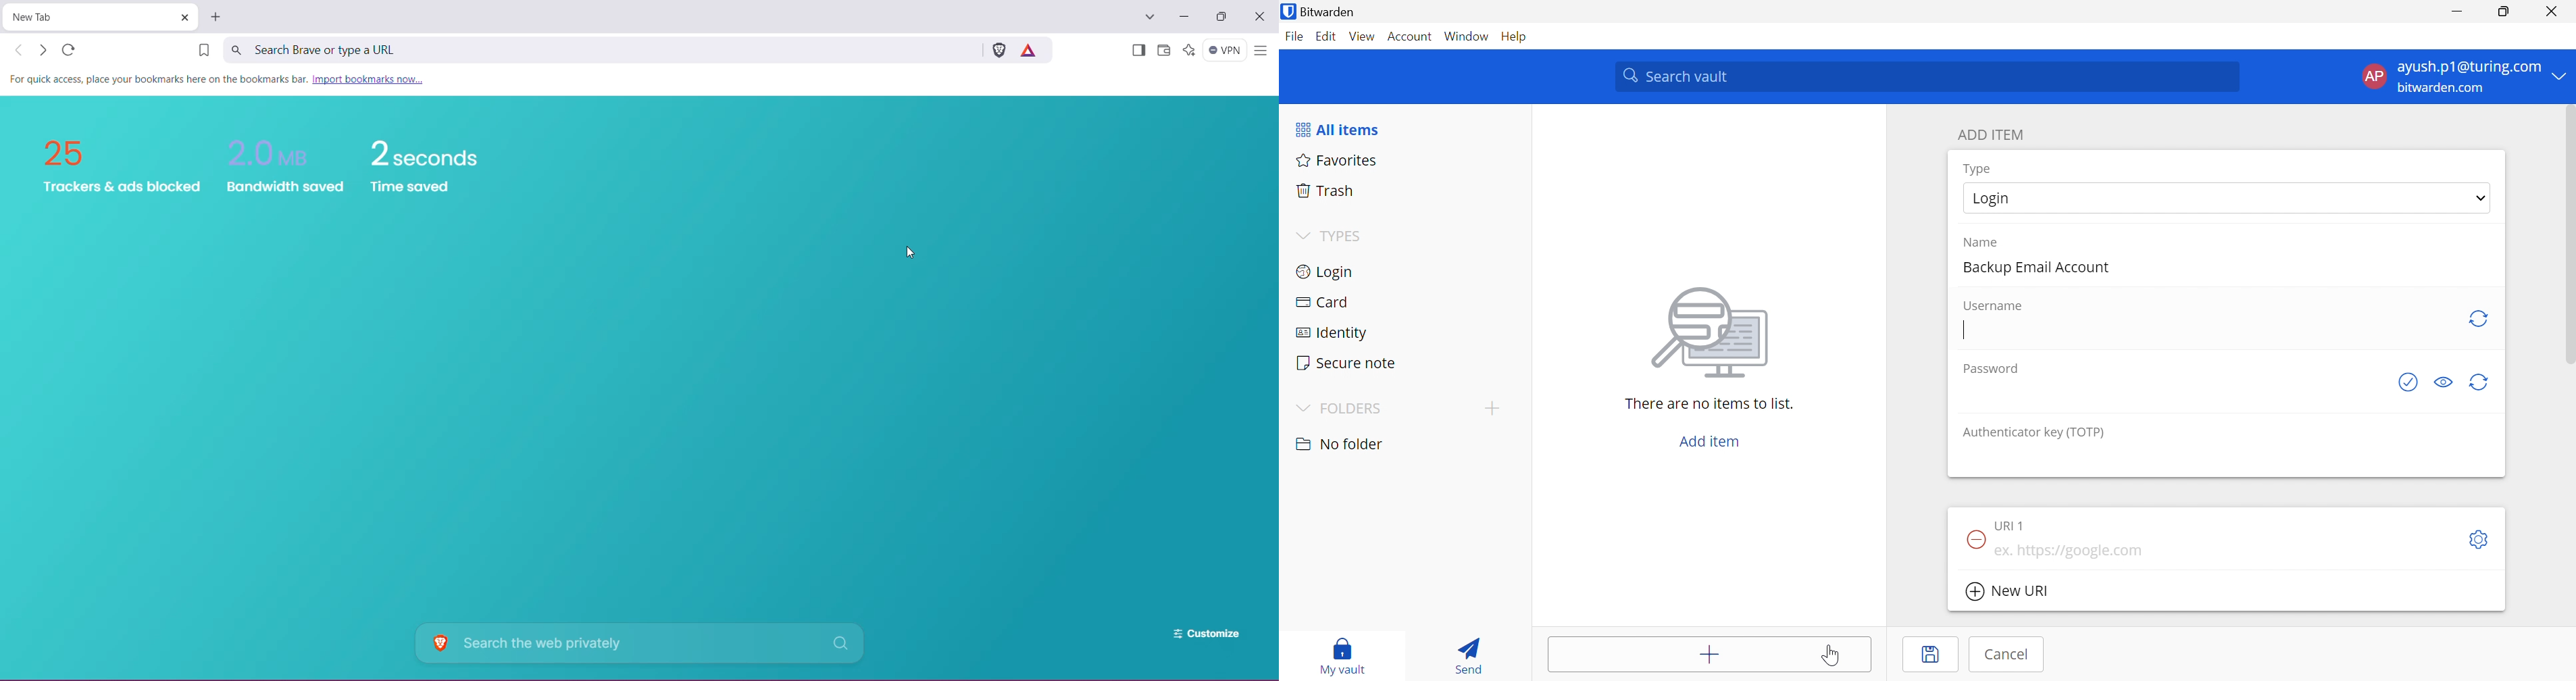 This screenshot has width=2576, height=700. Describe the element at coordinates (373, 80) in the screenshot. I see `Import Bookmark now` at that location.